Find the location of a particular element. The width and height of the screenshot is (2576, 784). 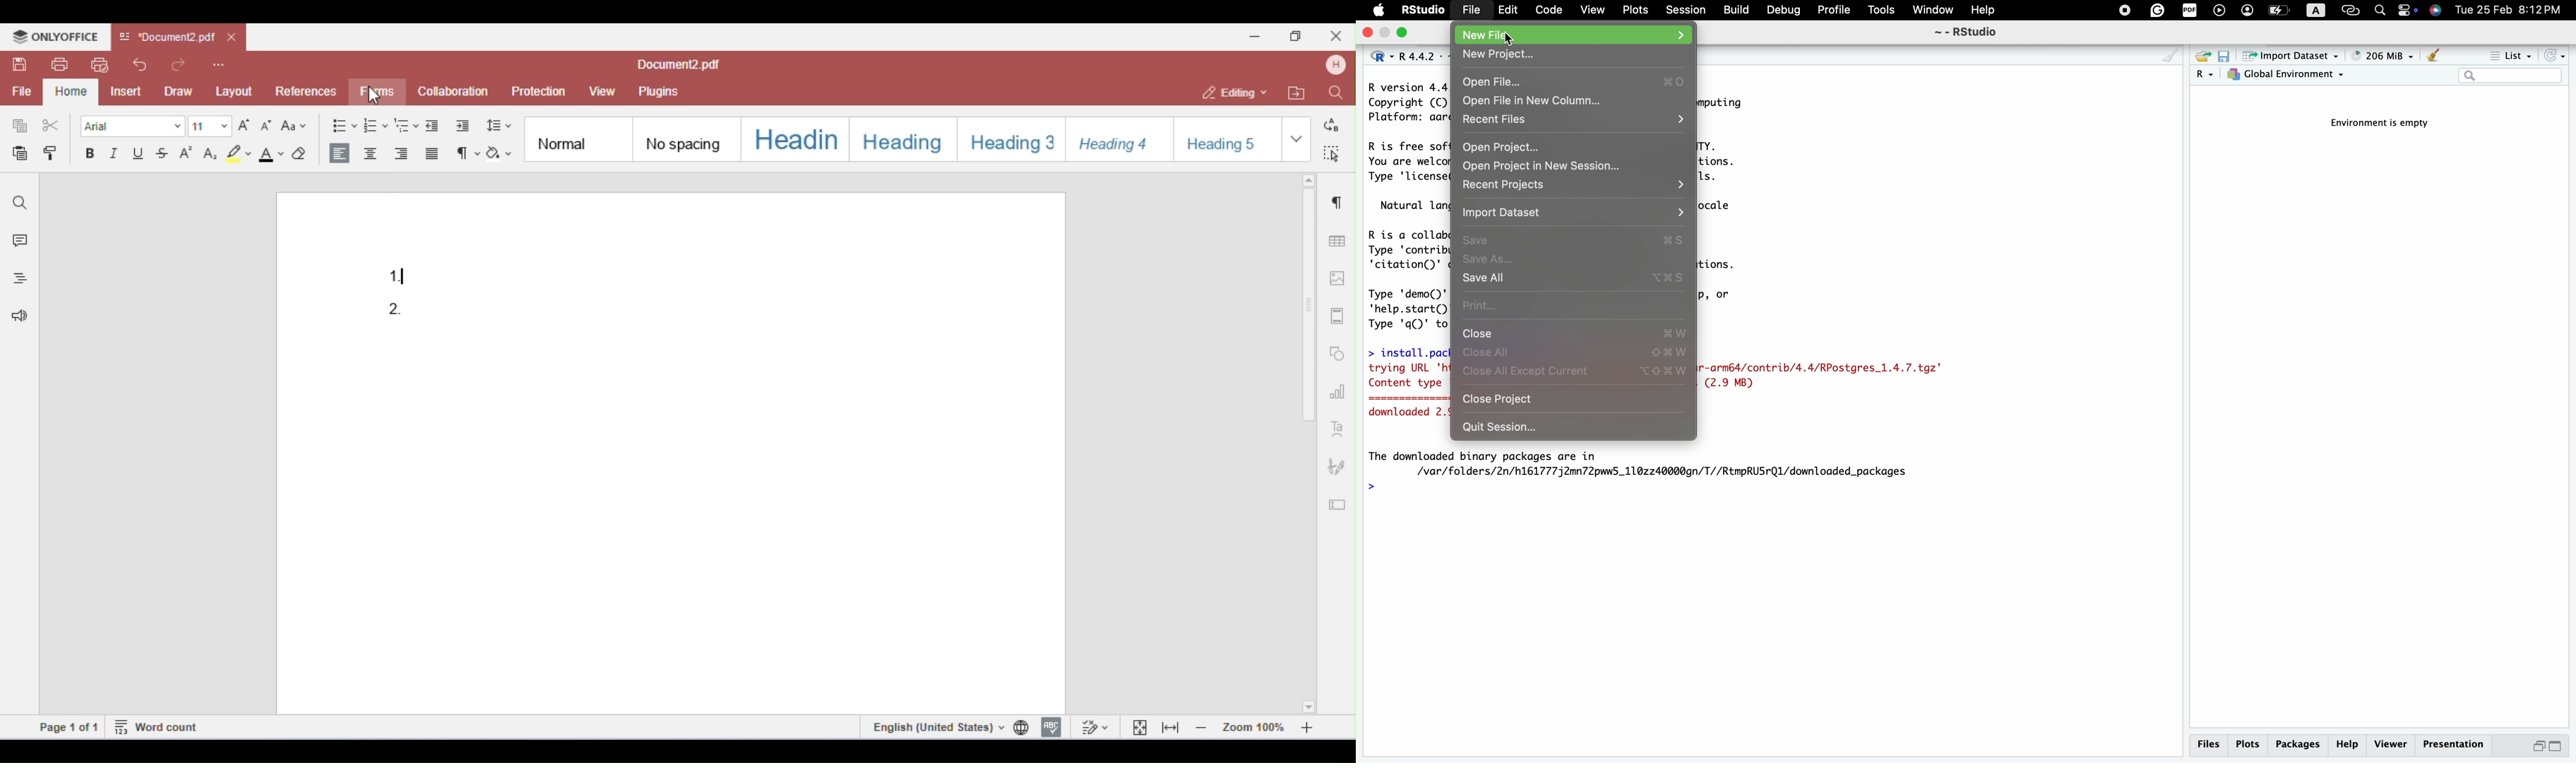

battery charge is located at coordinates (2277, 11).